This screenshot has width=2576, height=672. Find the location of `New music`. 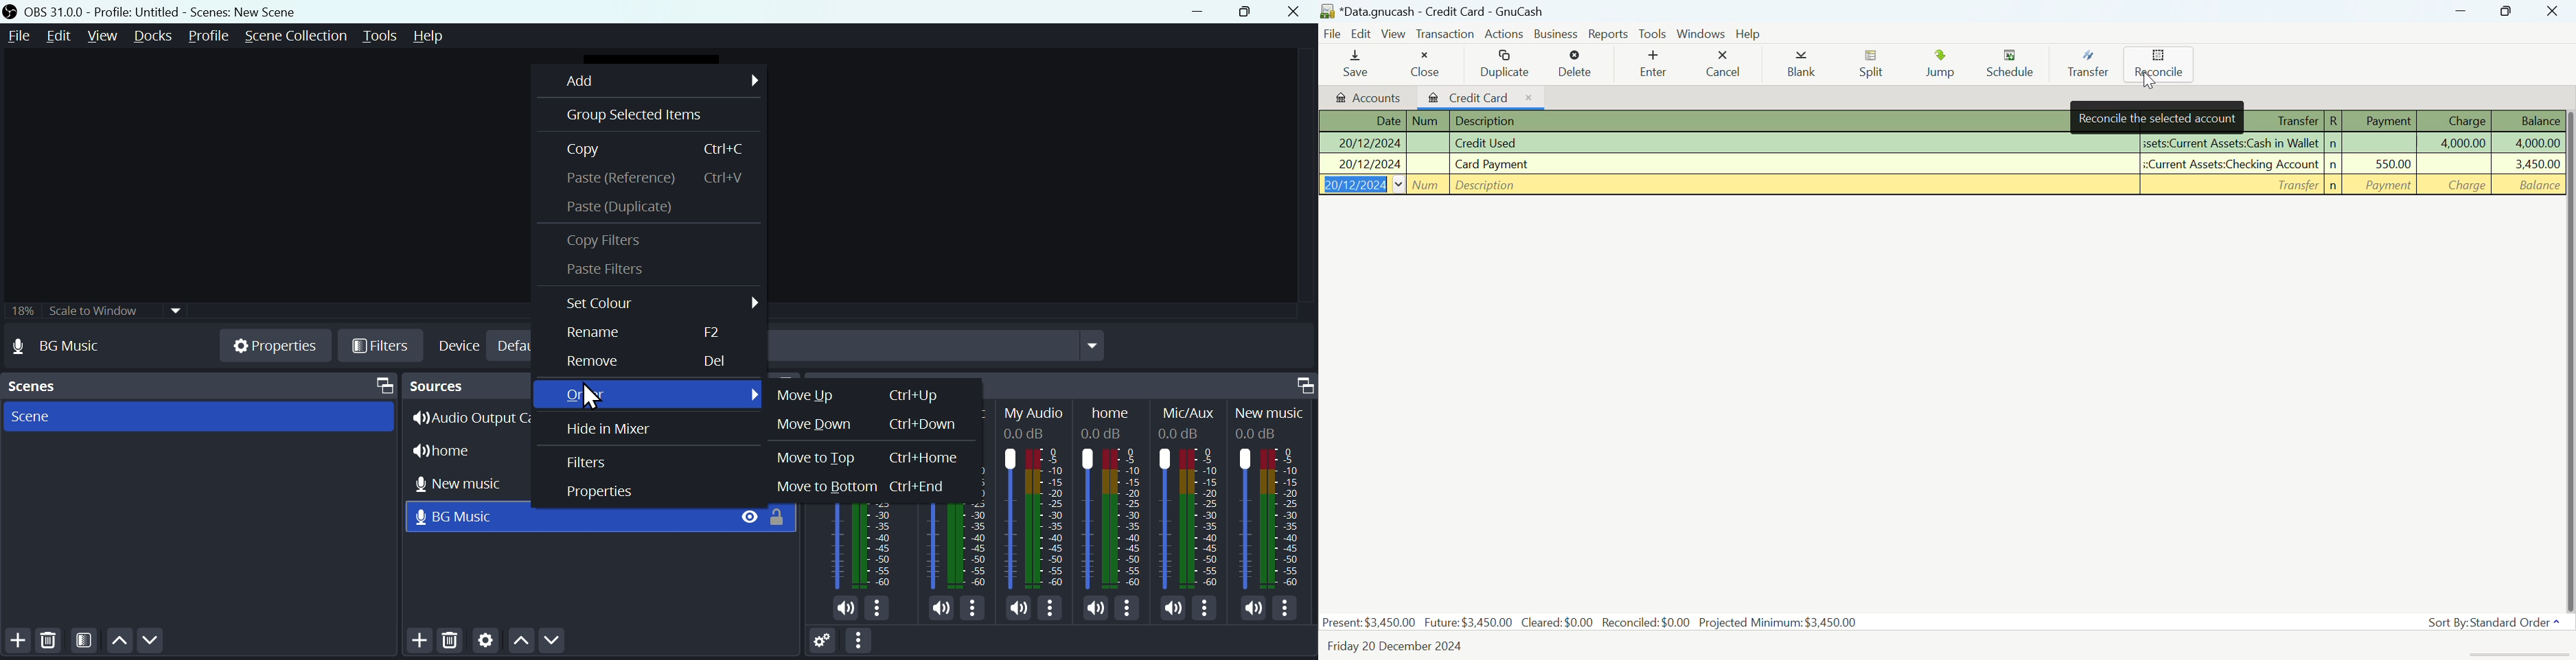

New music is located at coordinates (472, 482).